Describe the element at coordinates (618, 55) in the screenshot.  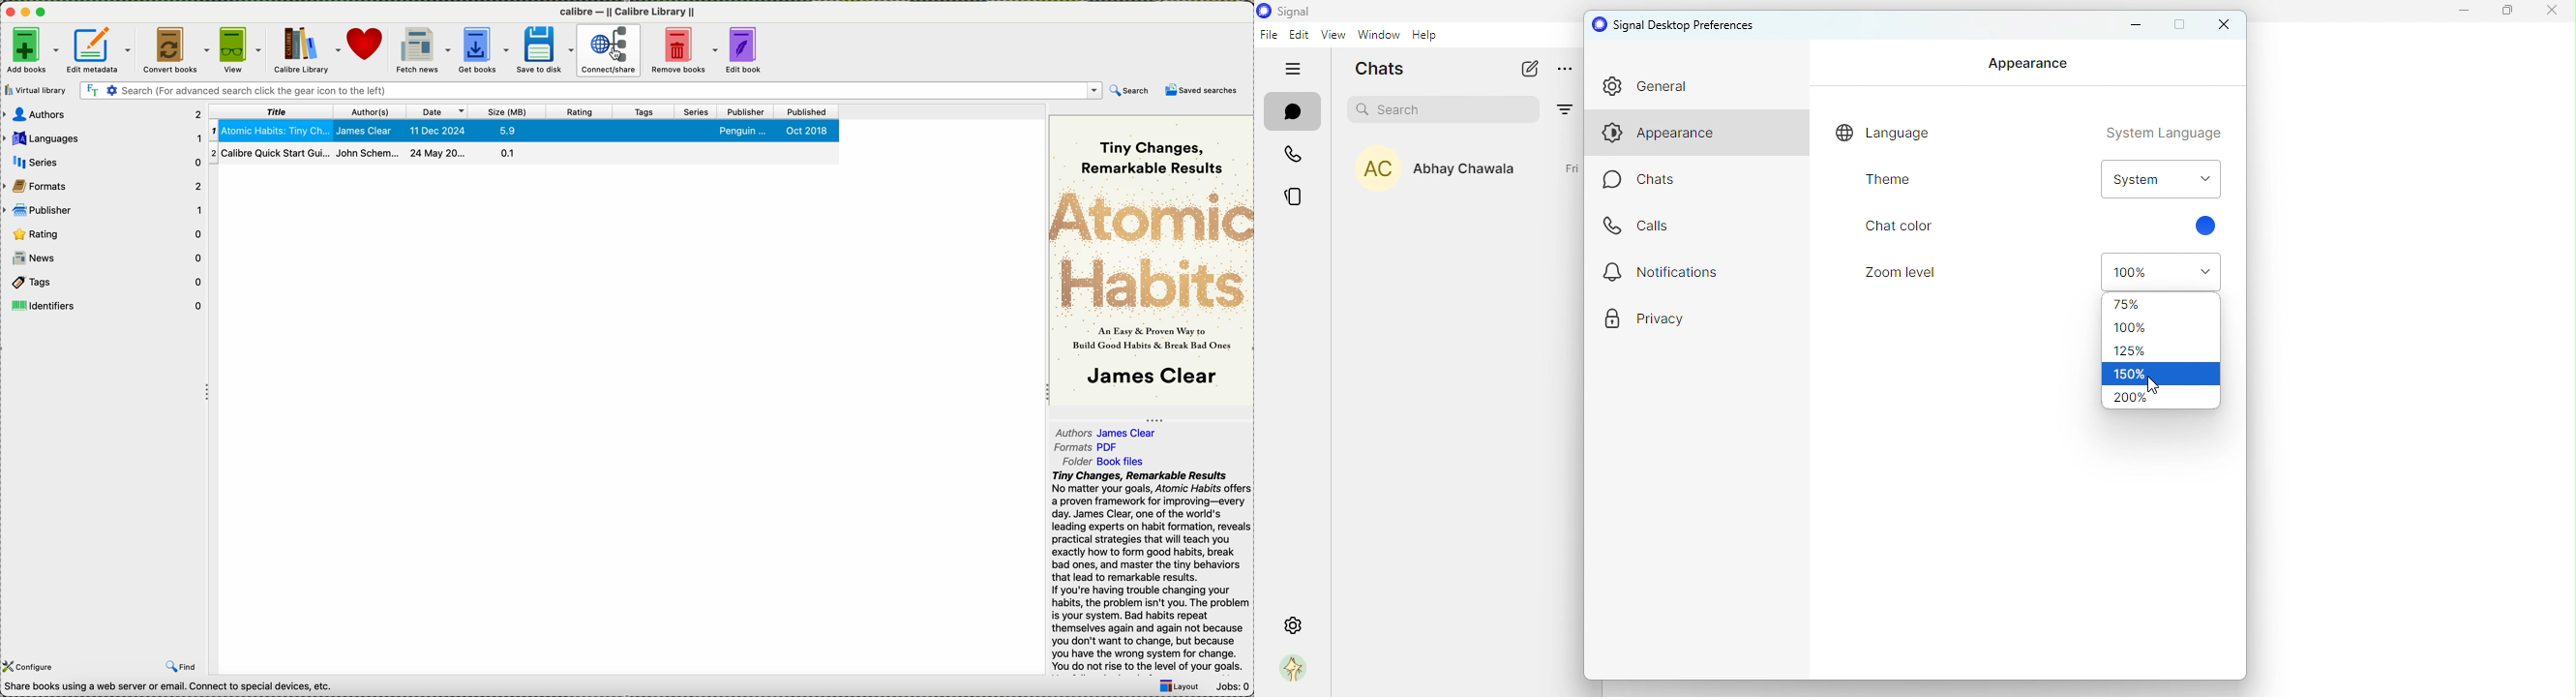
I see `cursor` at that location.